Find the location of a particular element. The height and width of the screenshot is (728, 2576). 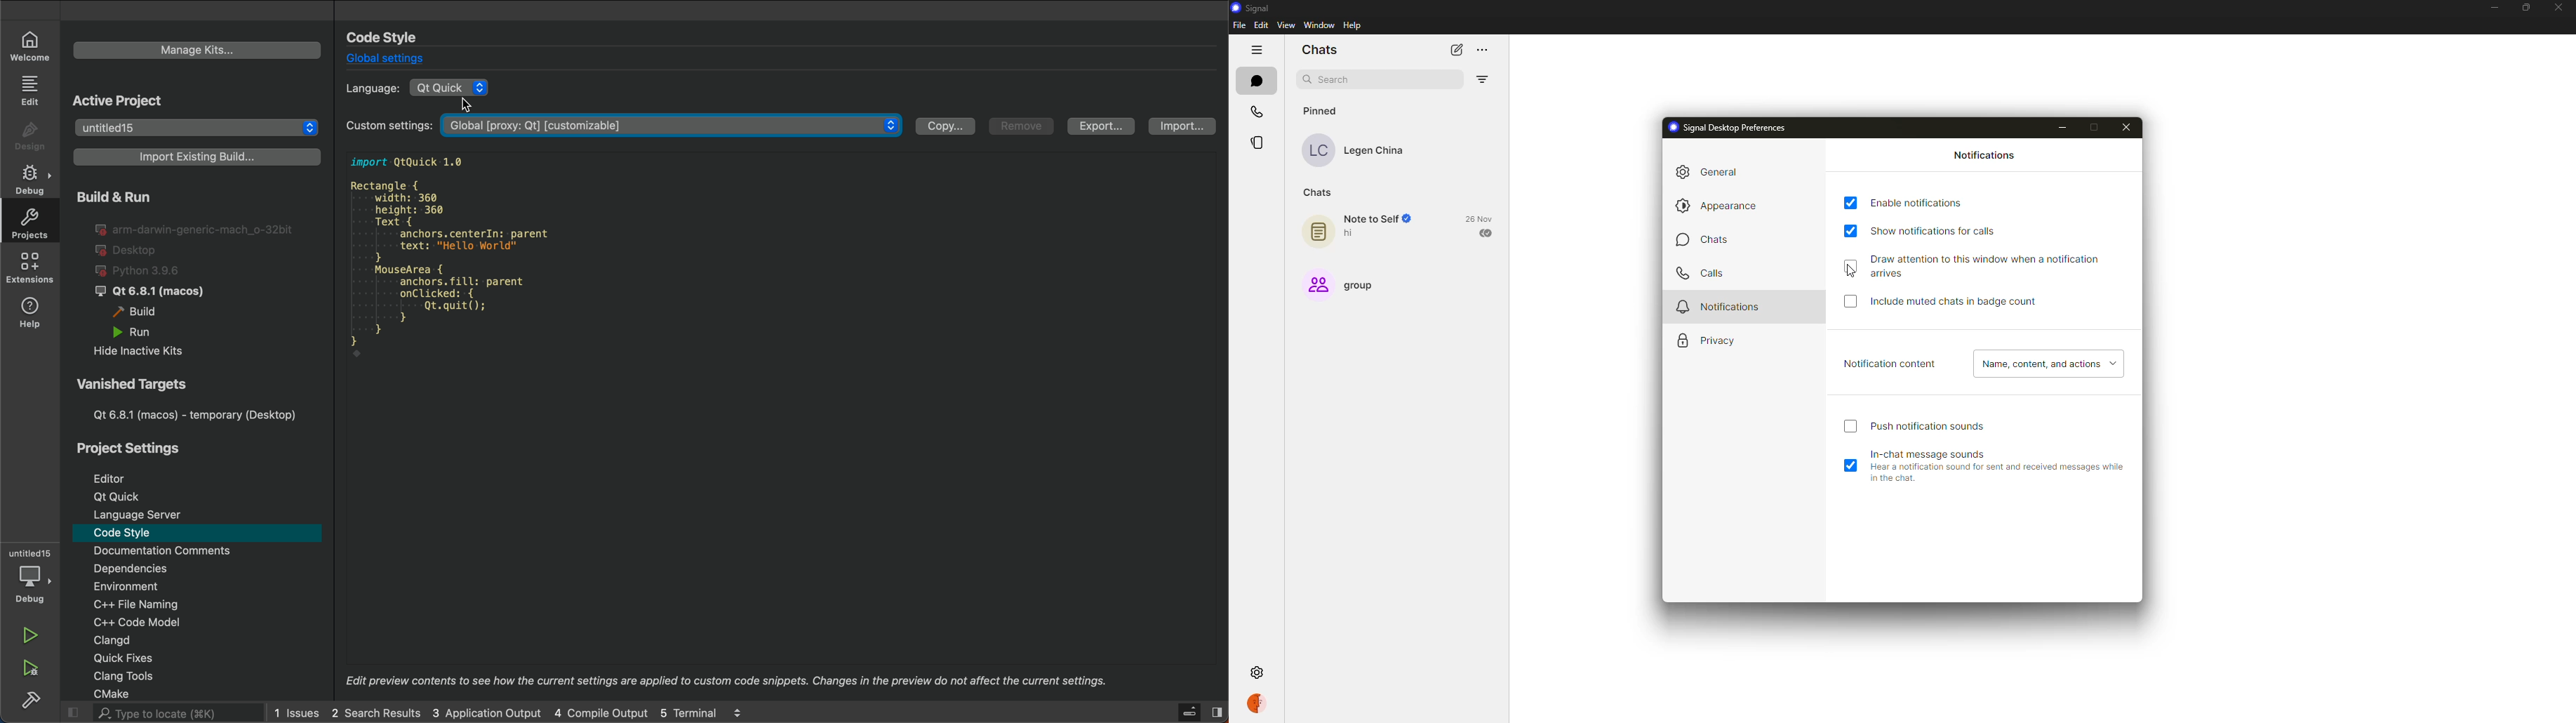

general is located at coordinates (1713, 171).